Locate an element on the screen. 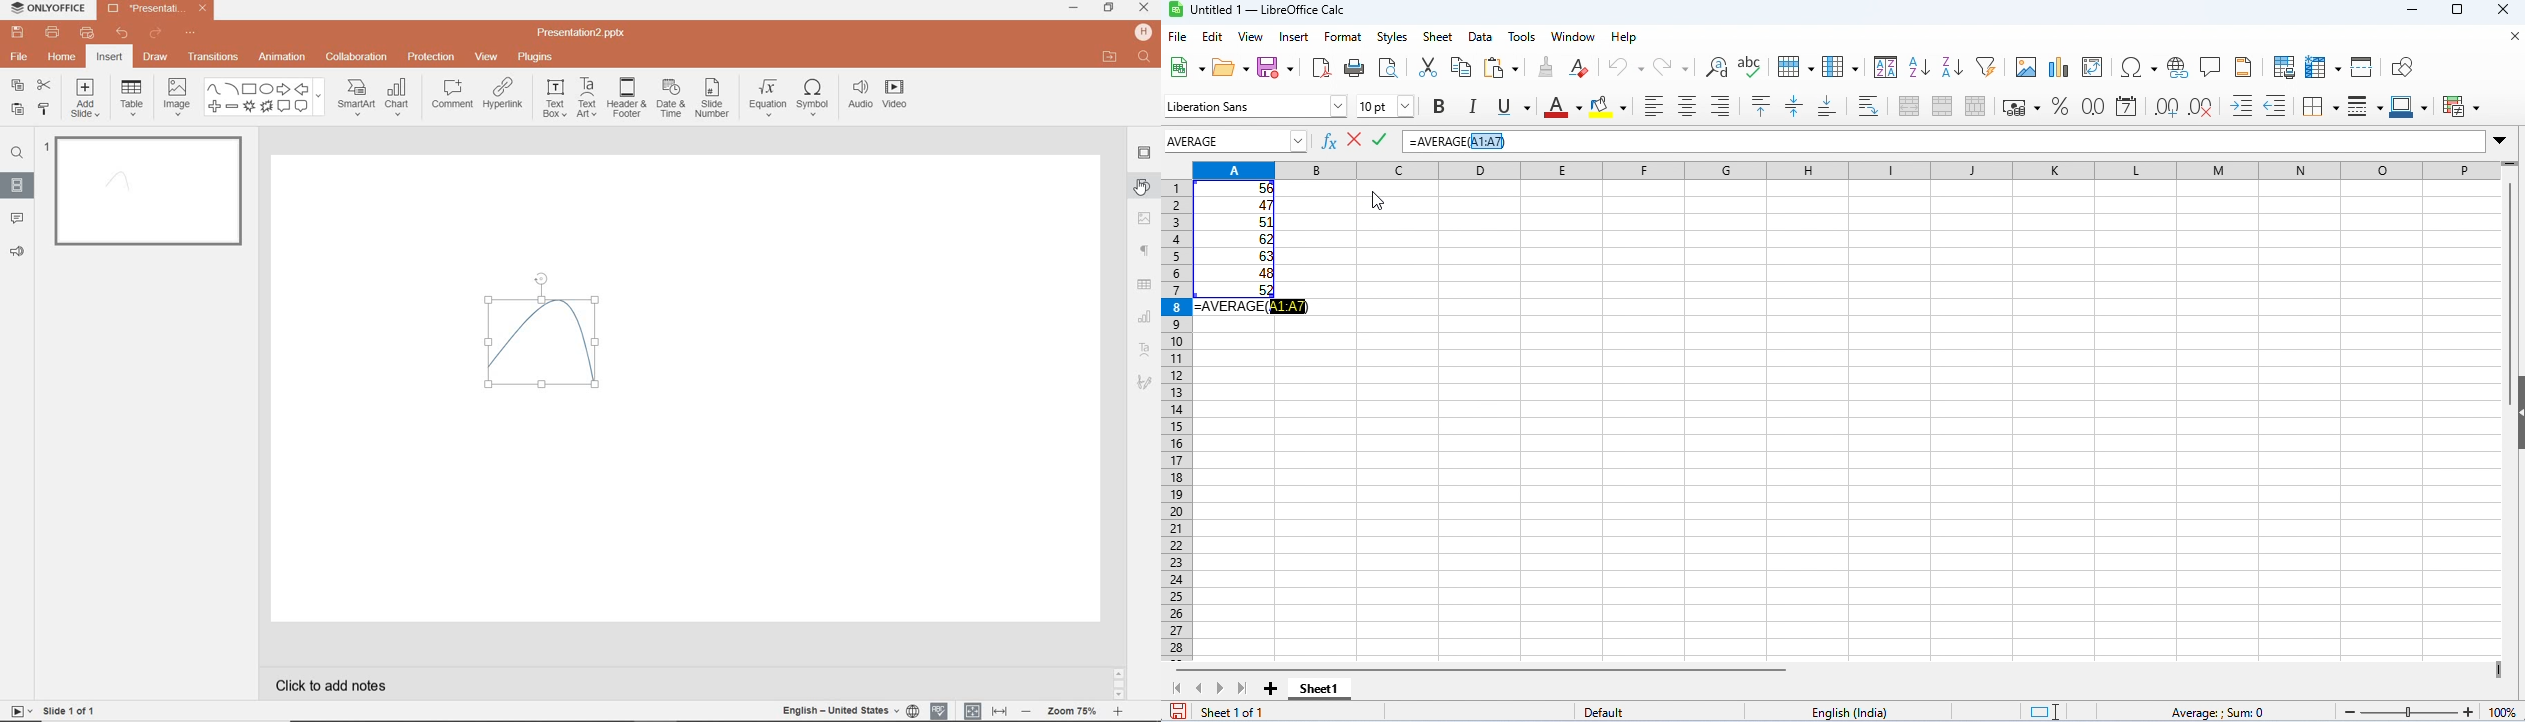  merge and center is located at coordinates (1910, 106).